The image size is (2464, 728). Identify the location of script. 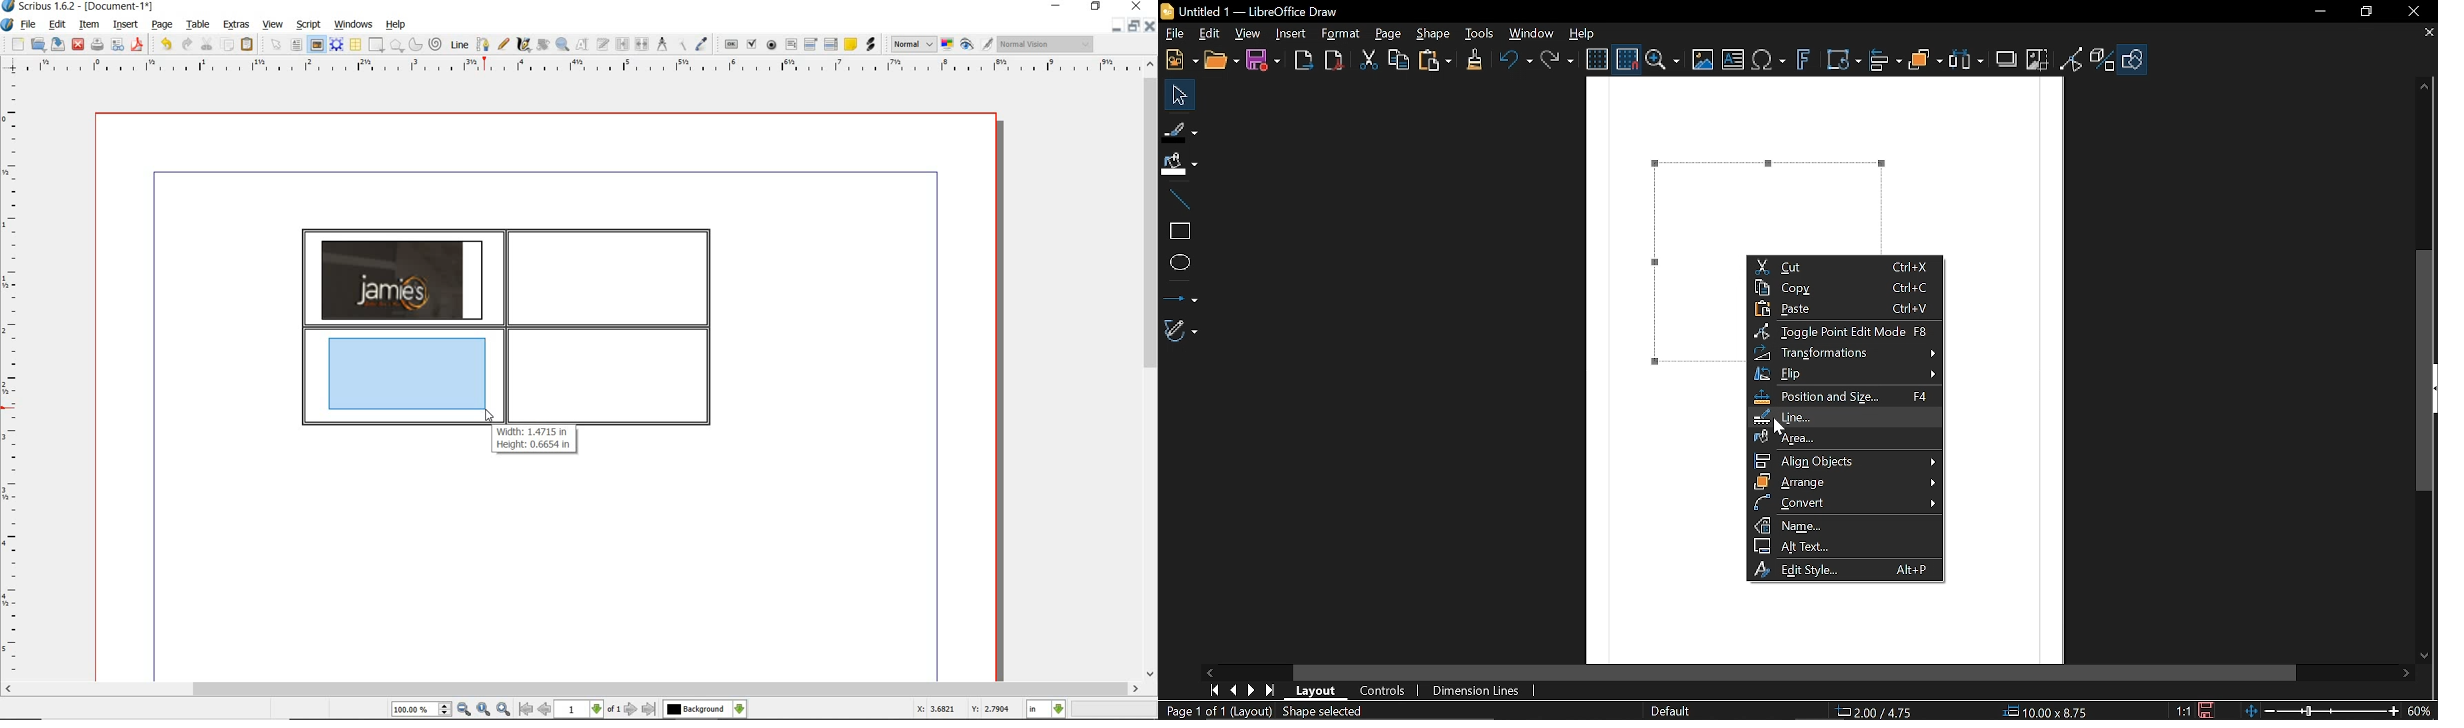
(310, 25).